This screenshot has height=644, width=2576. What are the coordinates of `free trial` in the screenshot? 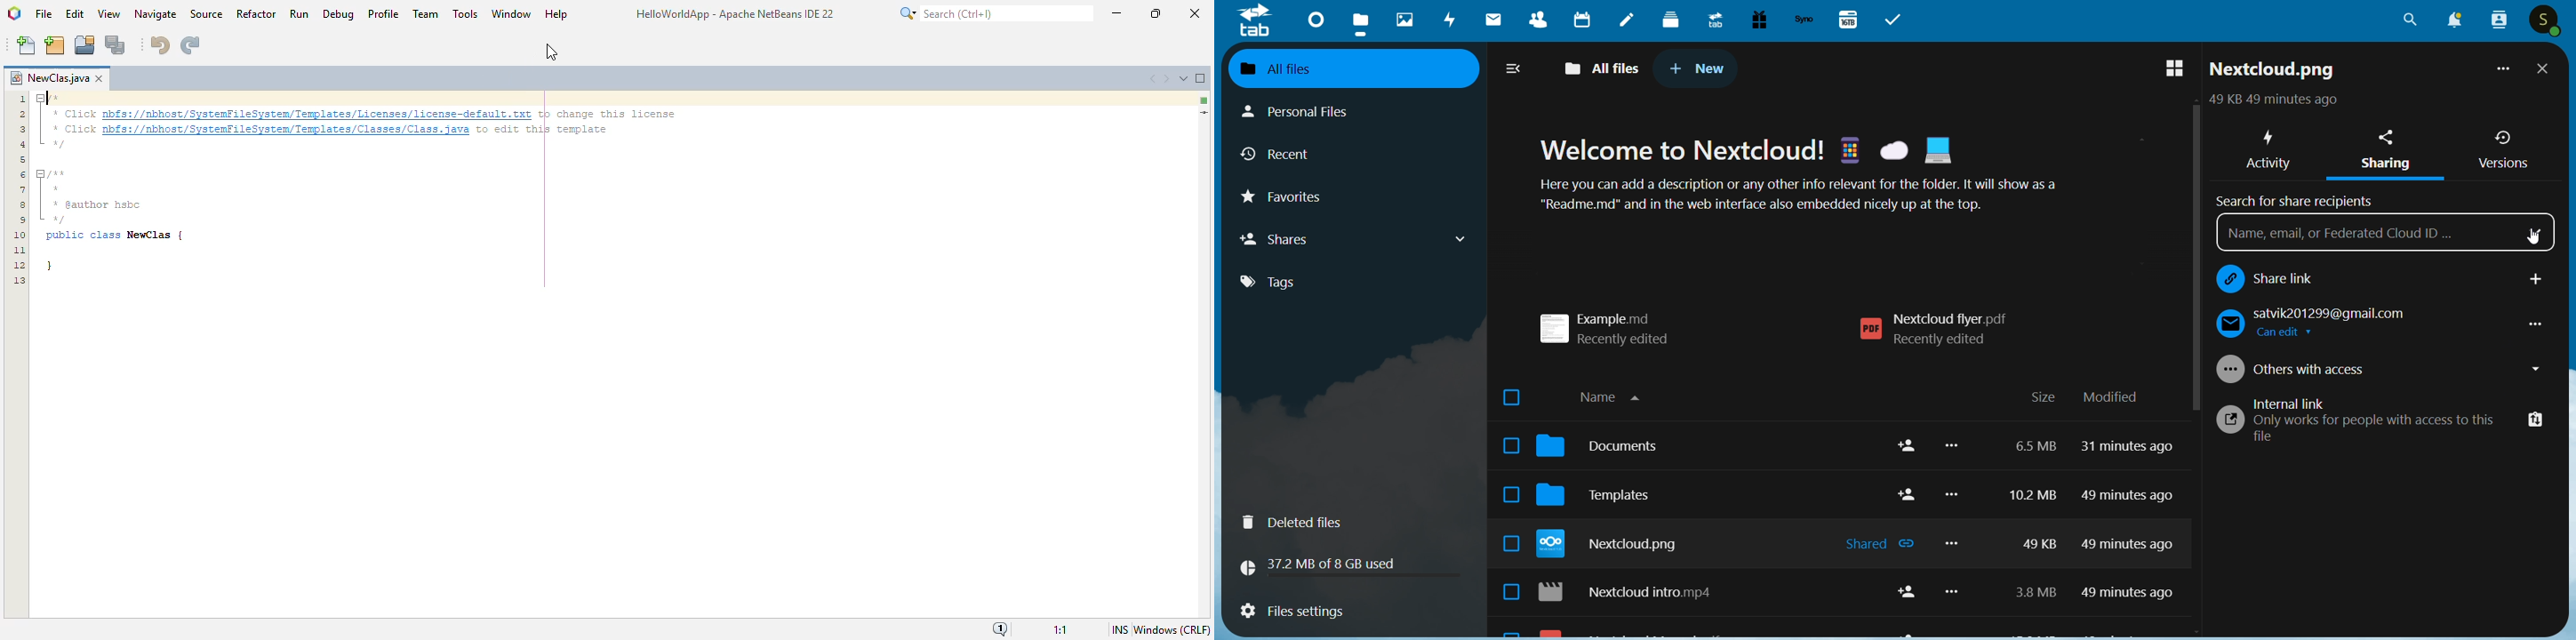 It's located at (1756, 20).